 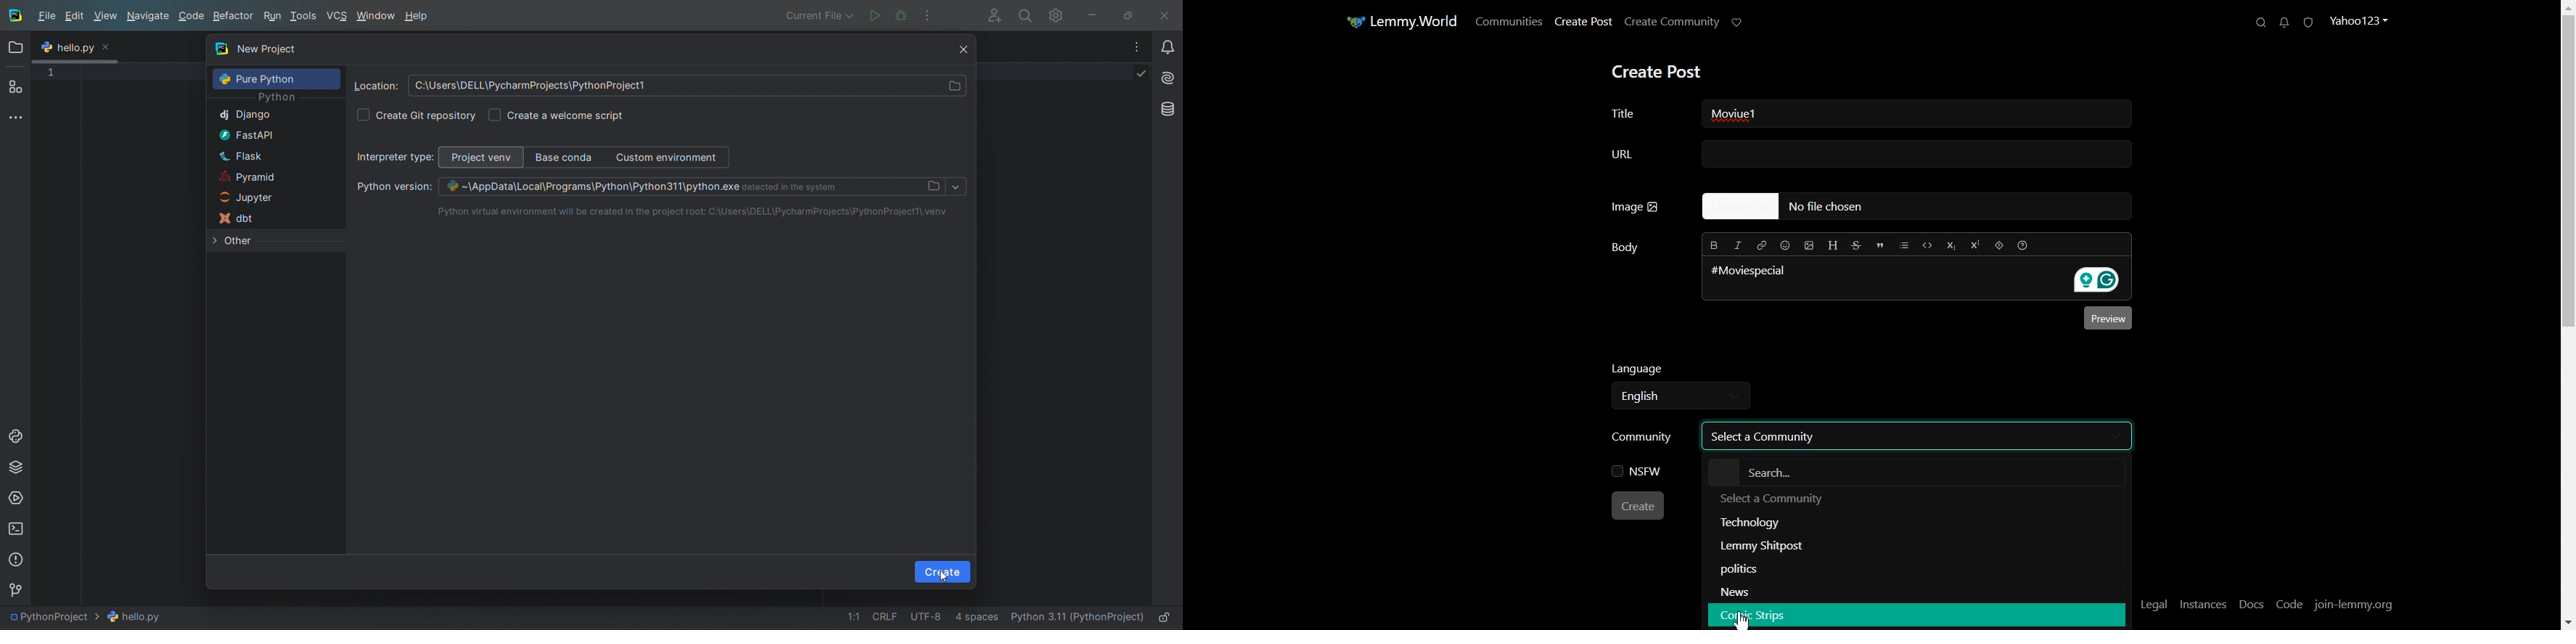 What do you see at coordinates (1916, 207) in the screenshot?
I see `No file Chosen` at bounding box center [1916, 207].